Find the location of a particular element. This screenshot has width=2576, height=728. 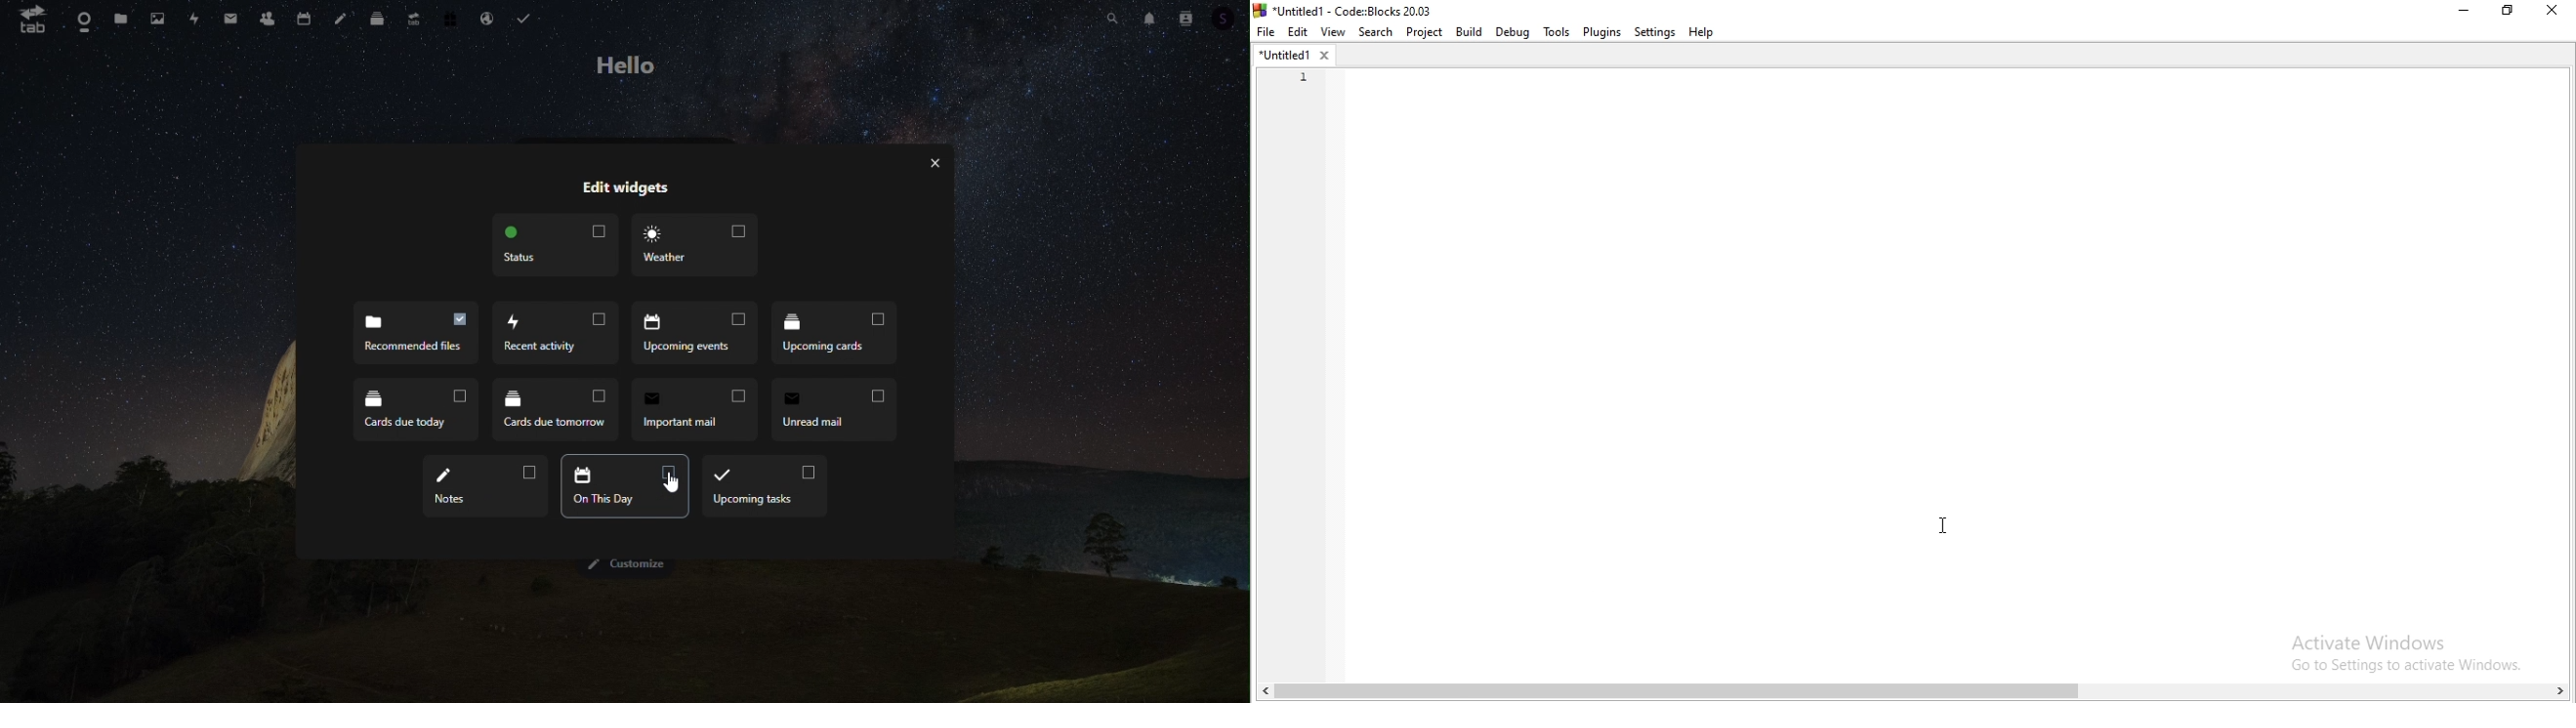

*Untitled! - Code::Blocks 20.03 is located at coordinates (1348, 10).